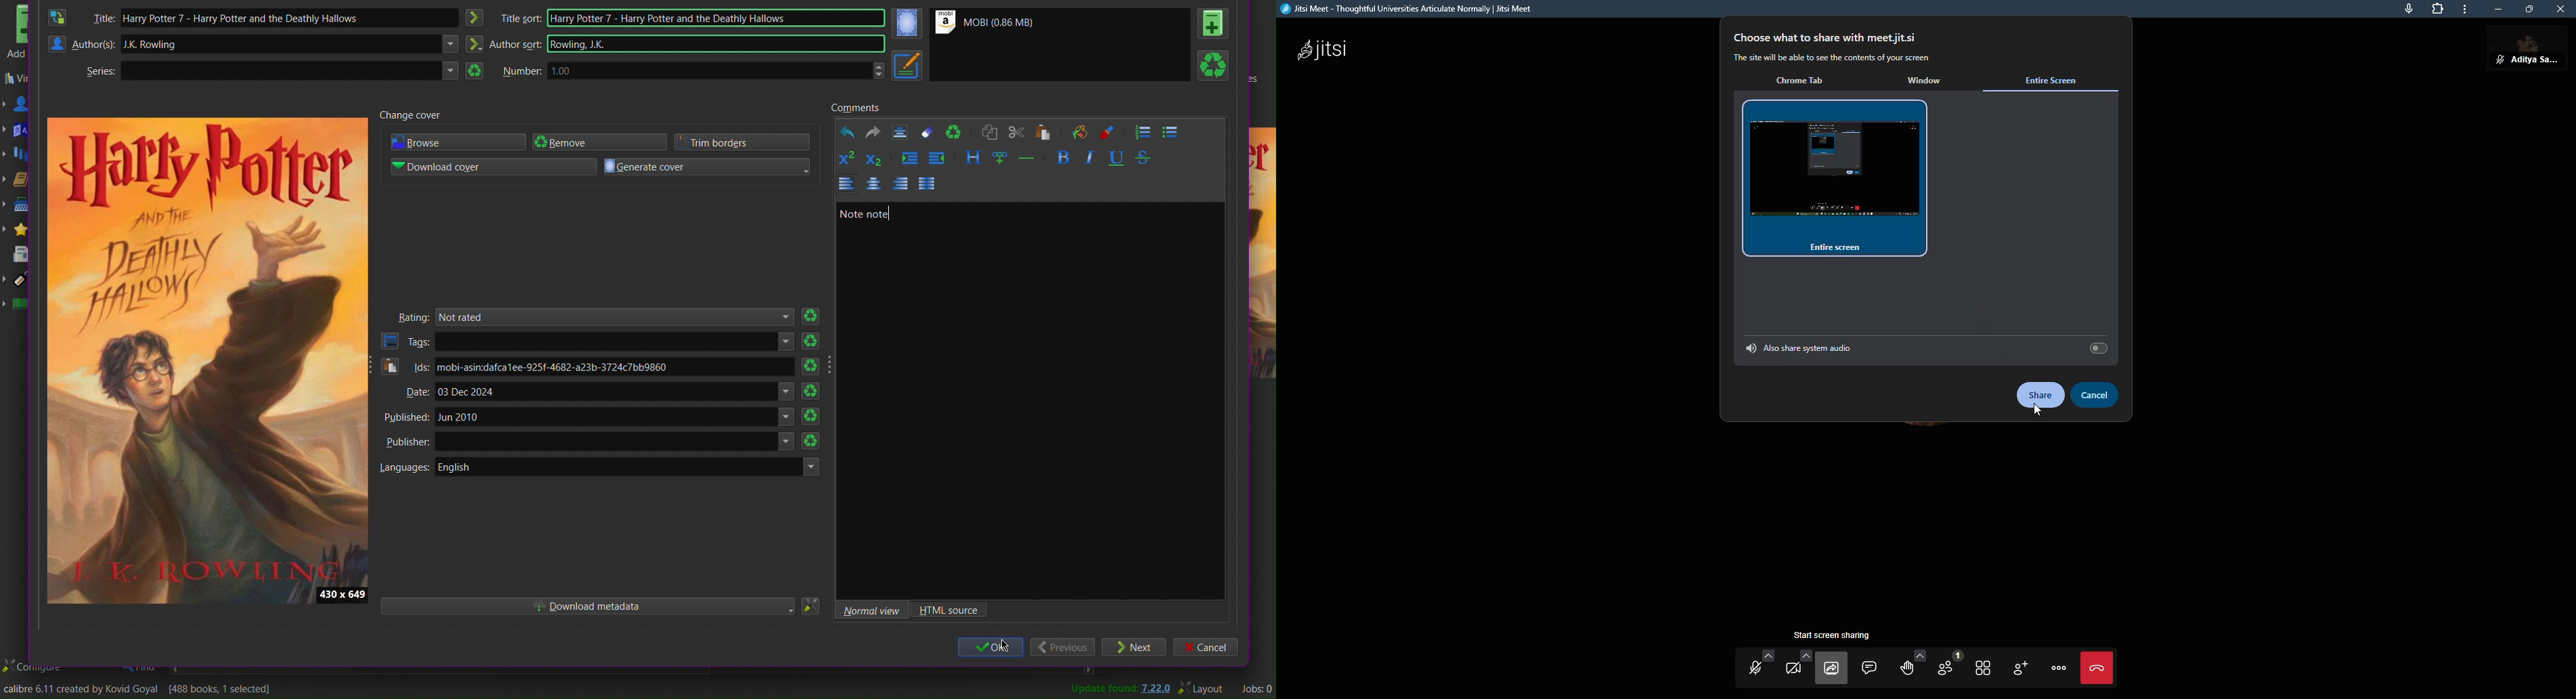 This screenshot has width=2576, height=700. I want to click on Left Align, so click(846, 184).